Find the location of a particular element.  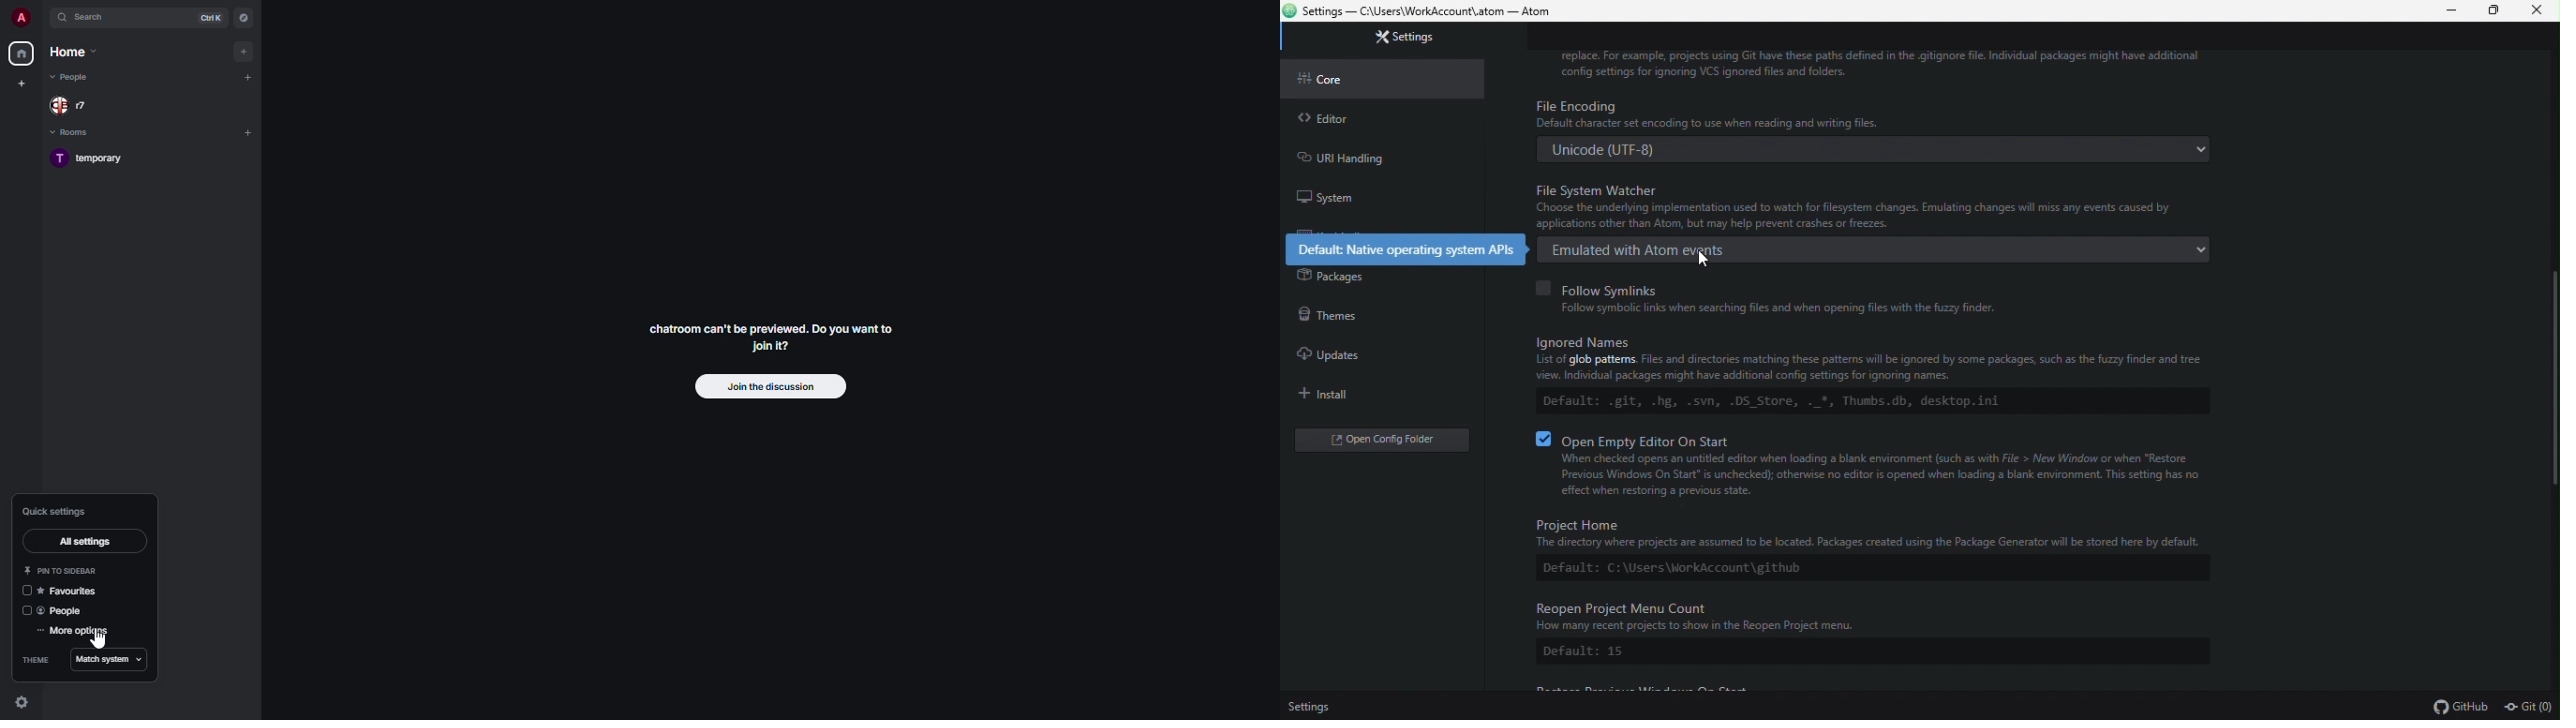

add is located at coordinates (246, 51).